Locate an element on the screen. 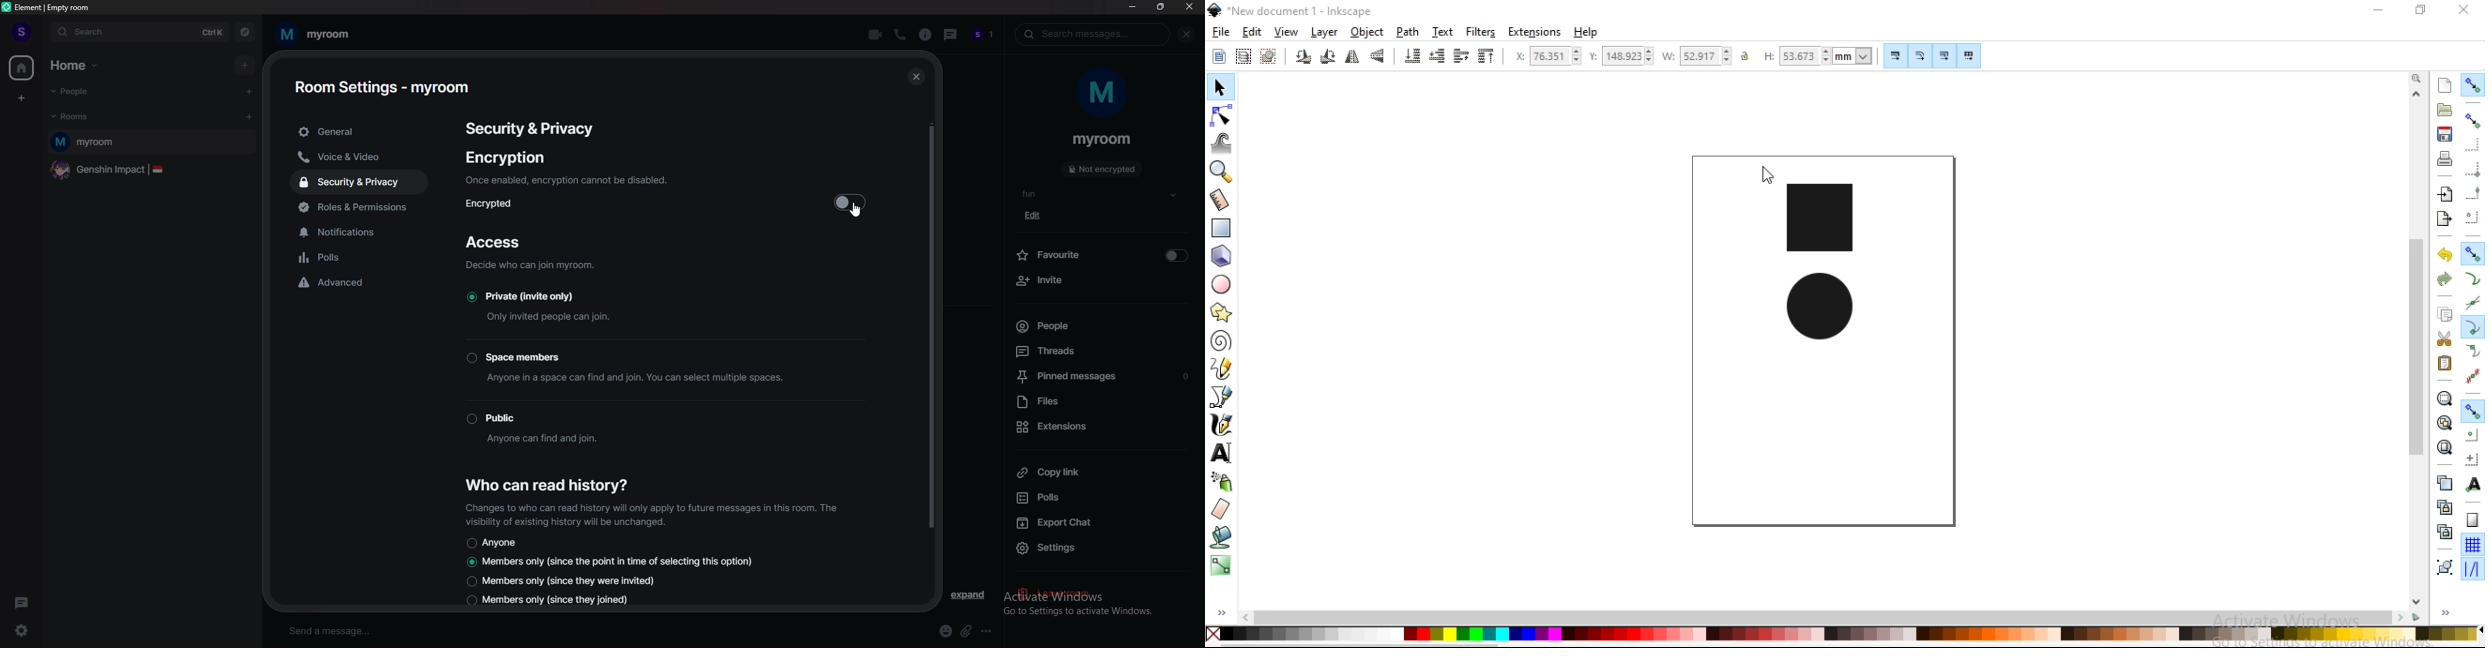  pinned messages is located at coordinates (1106, 375).